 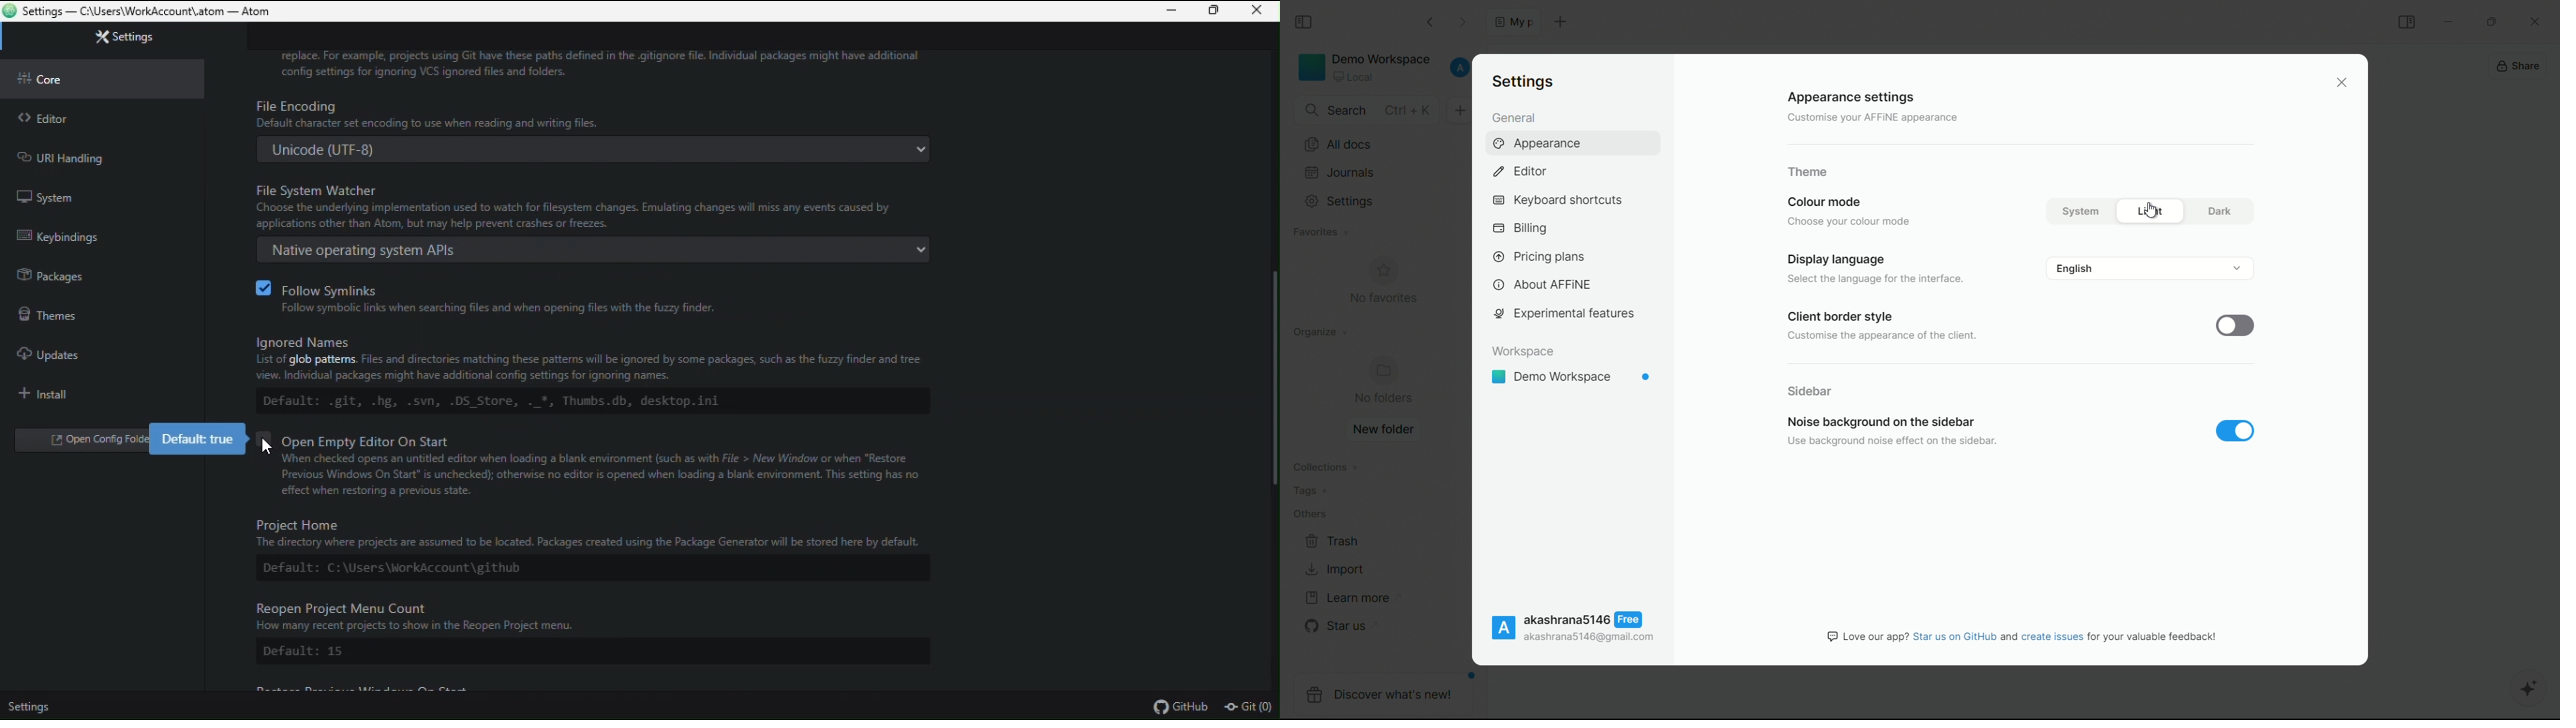 I want to click on document tab, so click(x=1513, y=21).